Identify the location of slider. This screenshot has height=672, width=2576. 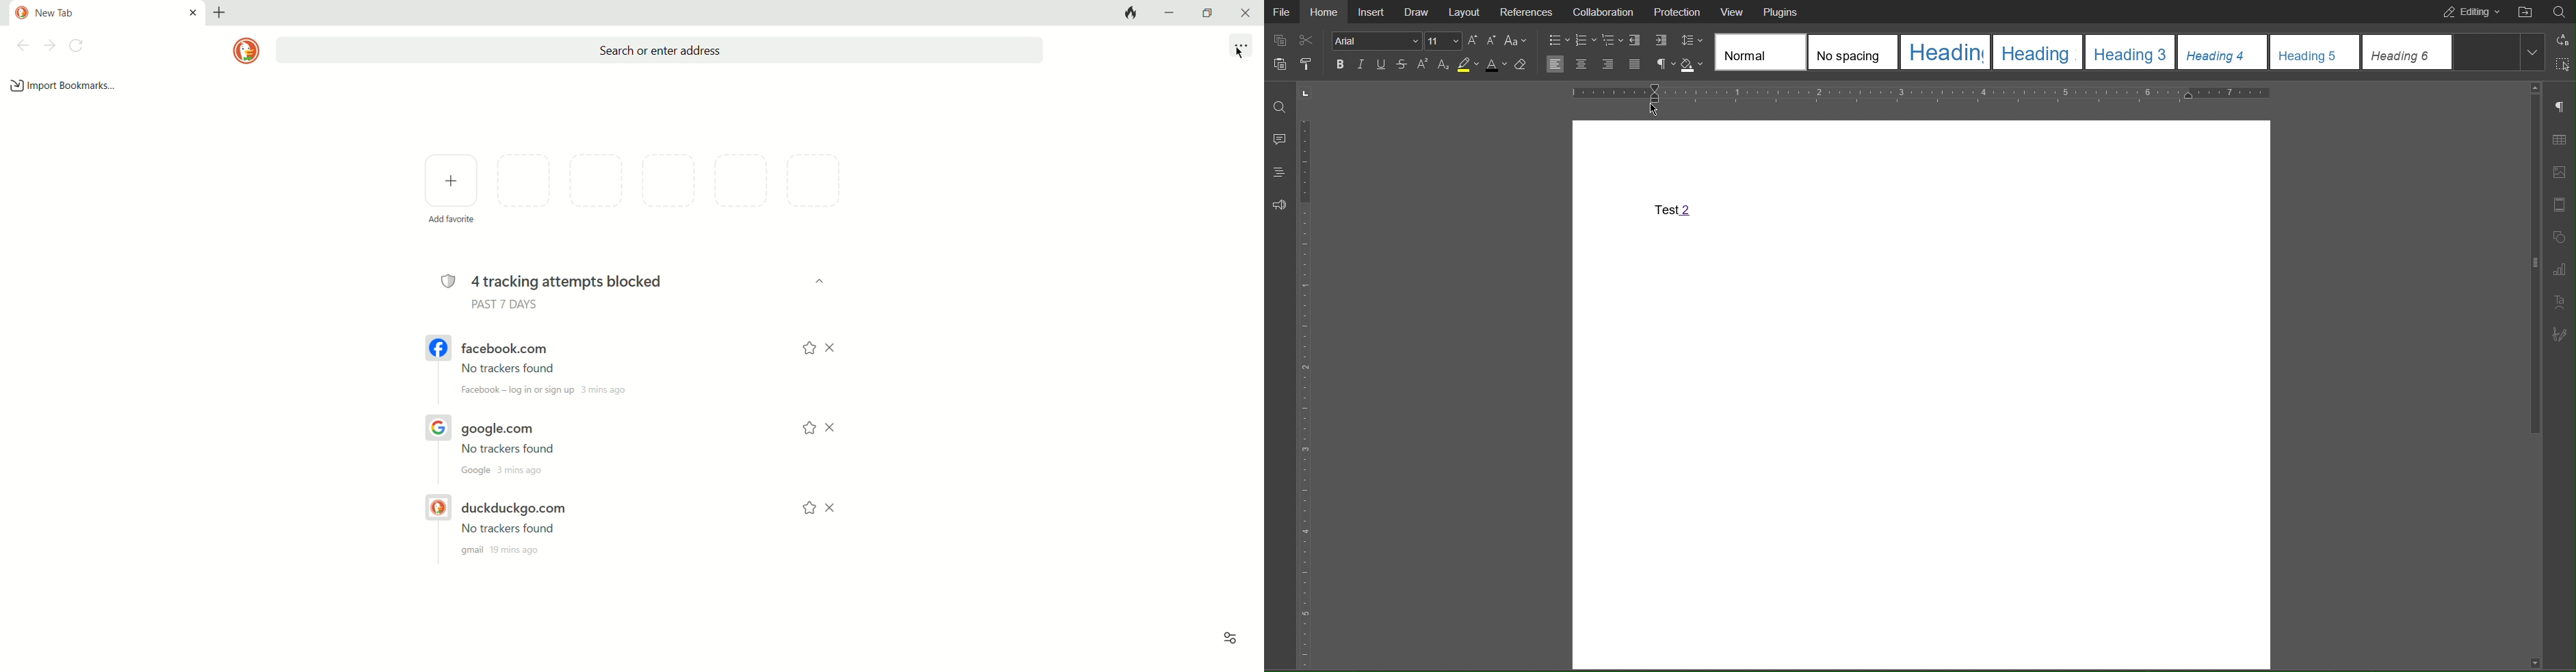
(2528, 272).